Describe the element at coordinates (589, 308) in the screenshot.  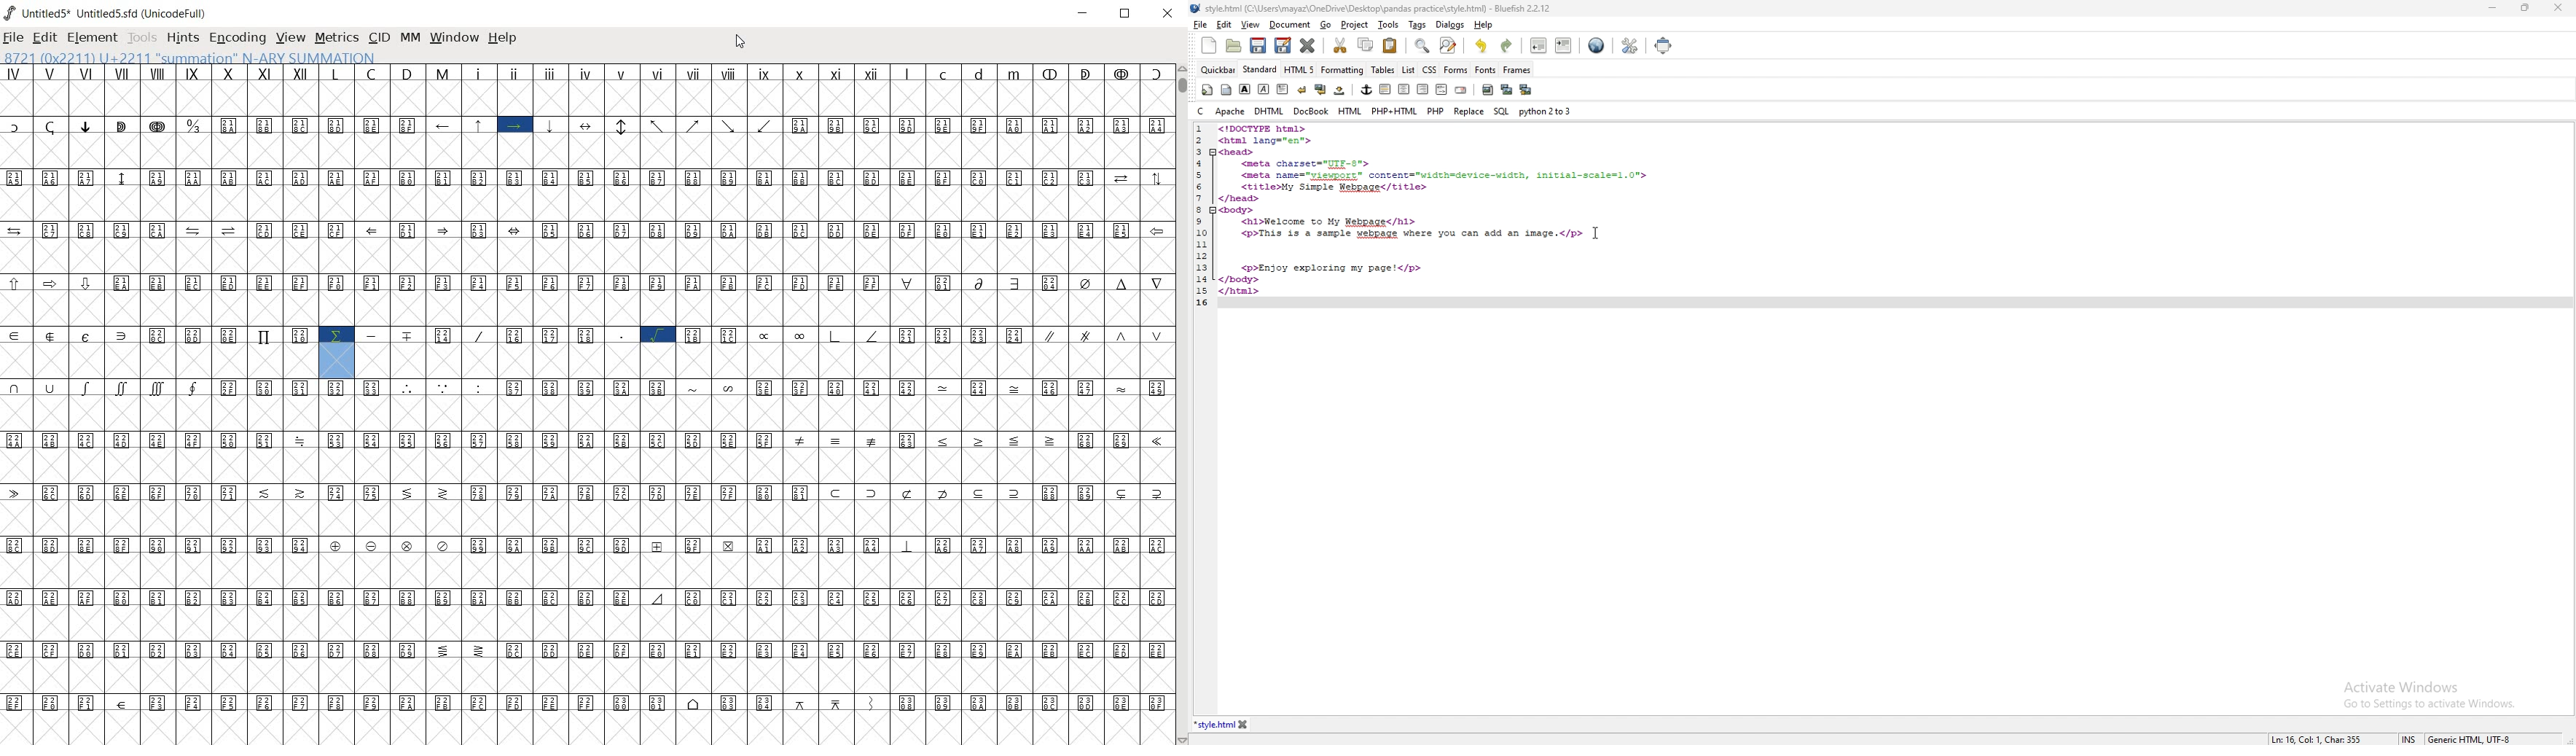
I see `empty cells` at that location.